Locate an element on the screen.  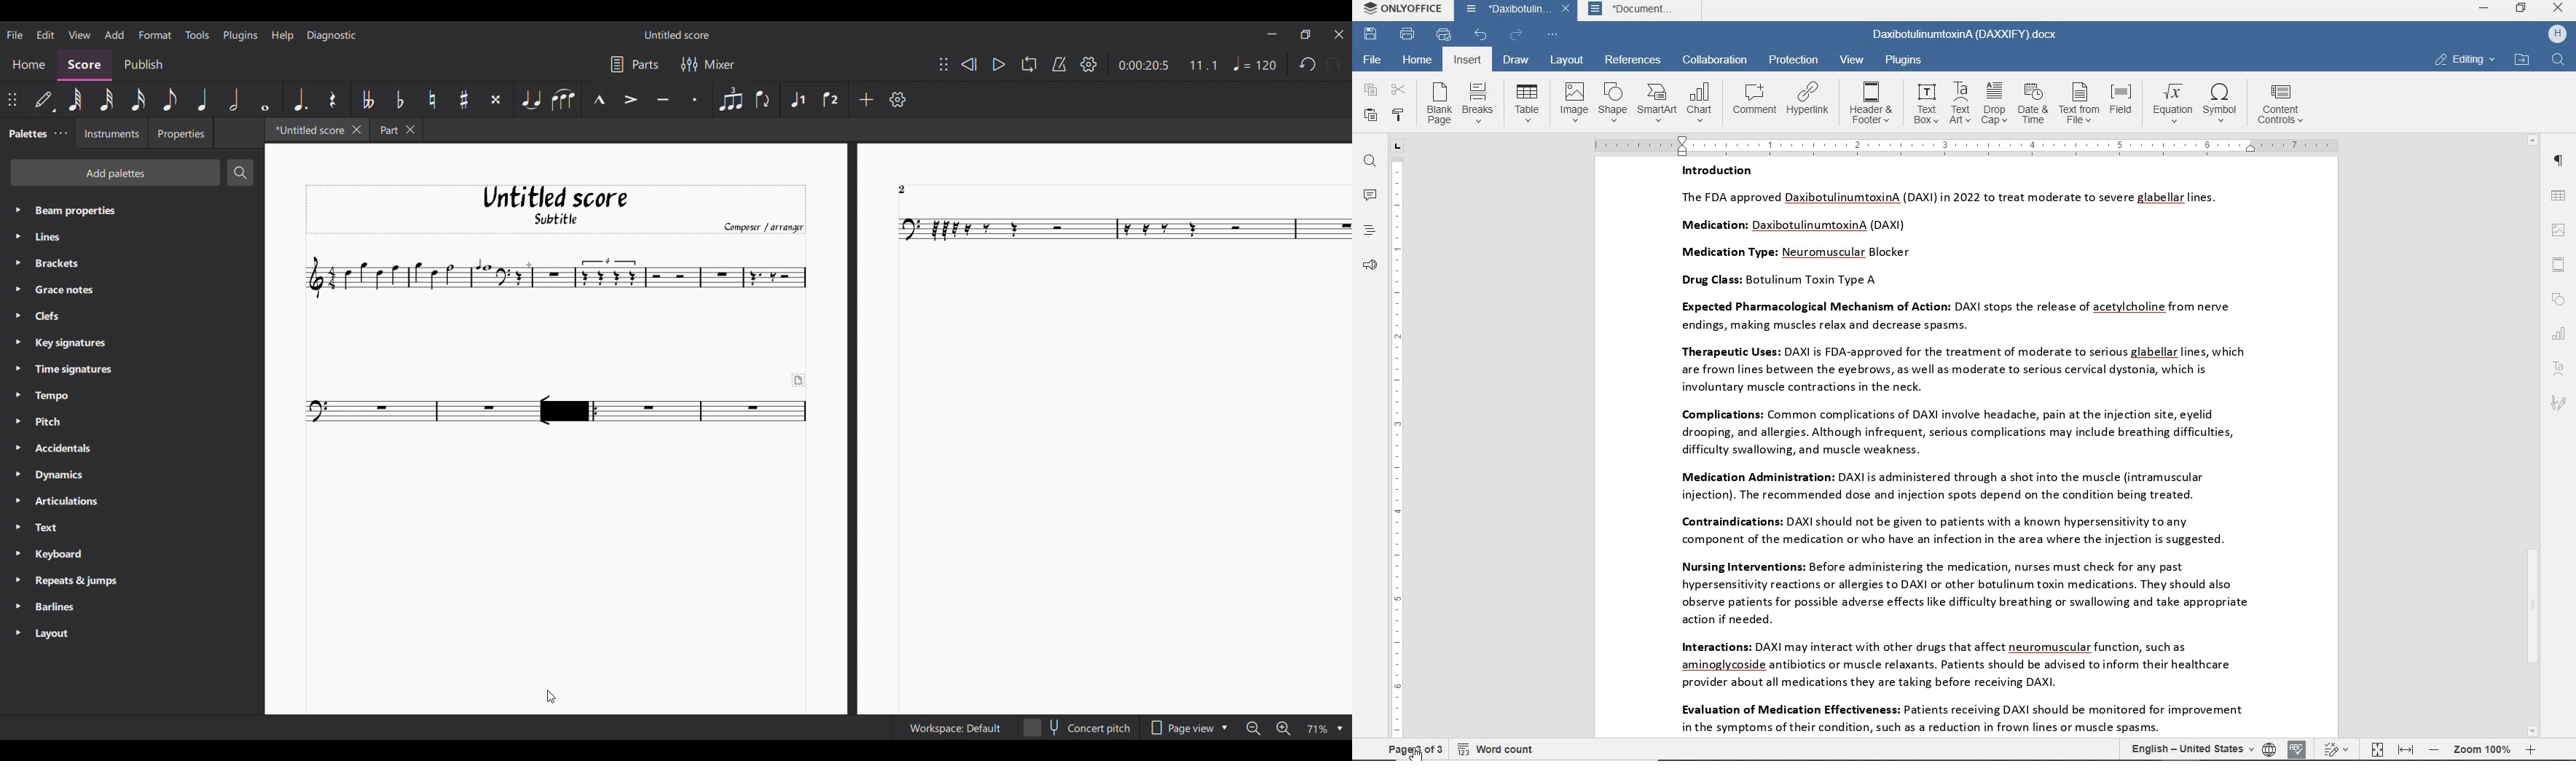
paragraph settings is located at coordinates (2557, 160).